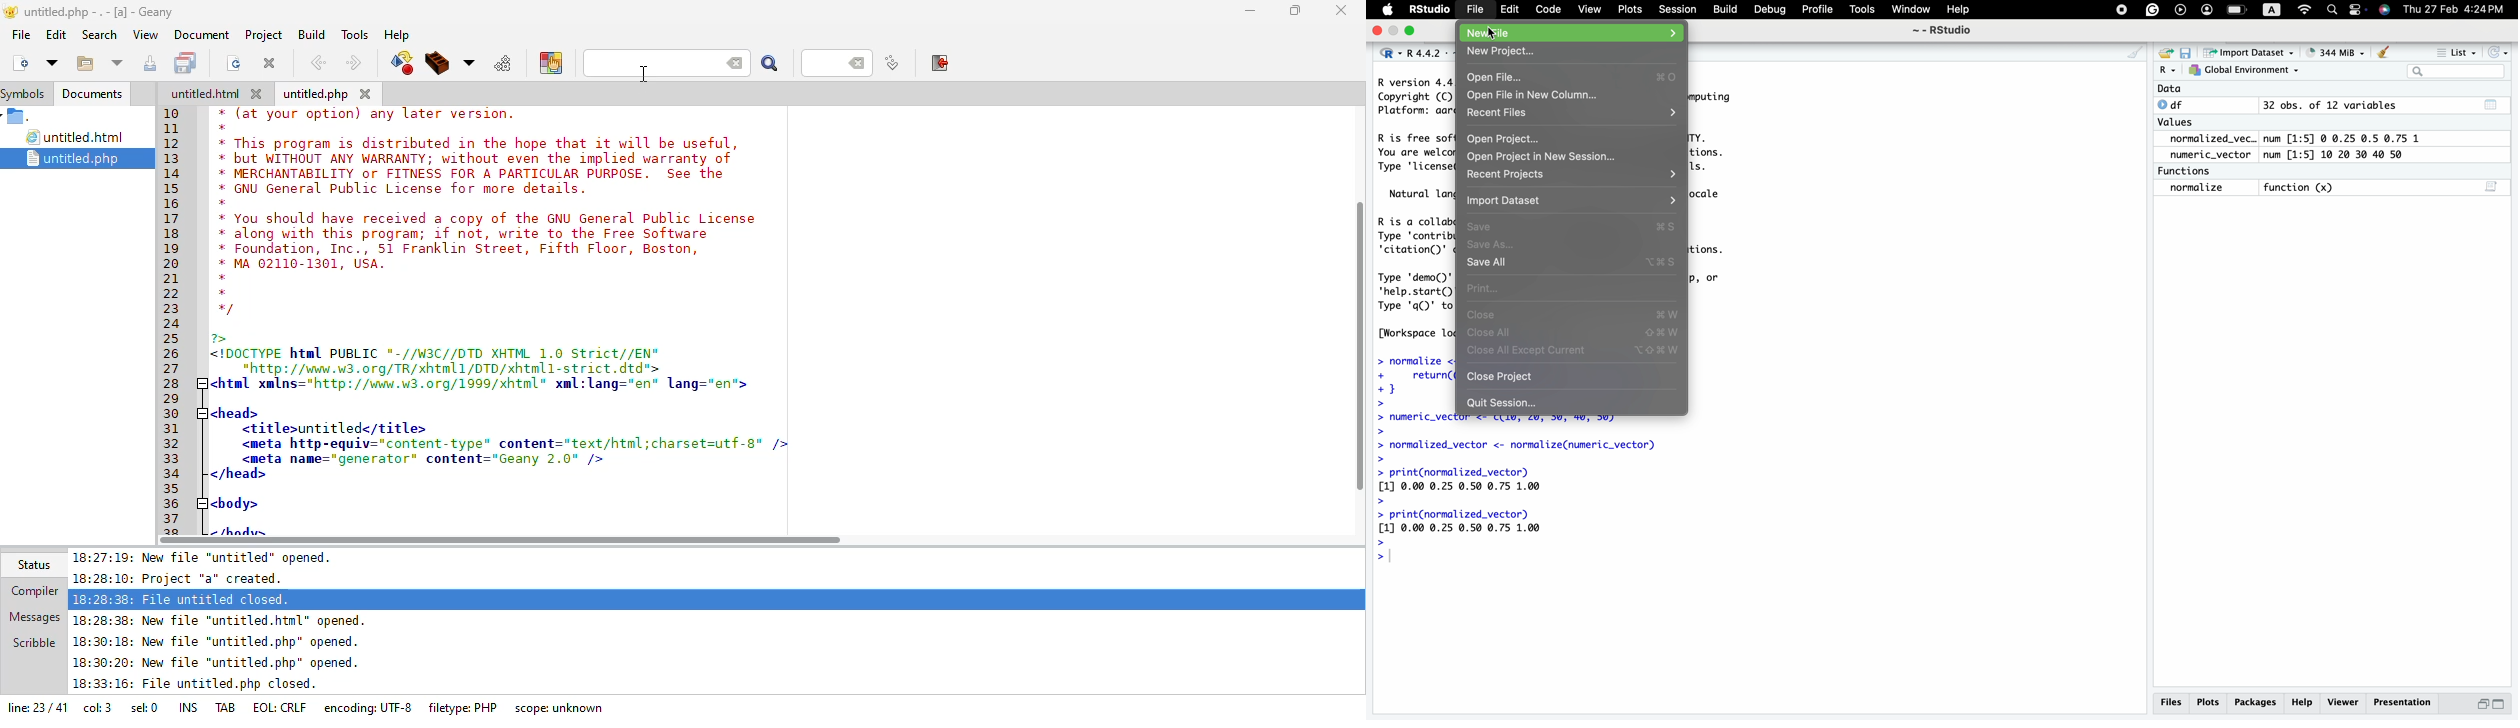 Image resolution: width=2520 pixels, height=728 pixels. Describe the element at coordinates (2243, 70) in the screenshot. I see `Global Environment` at that location.